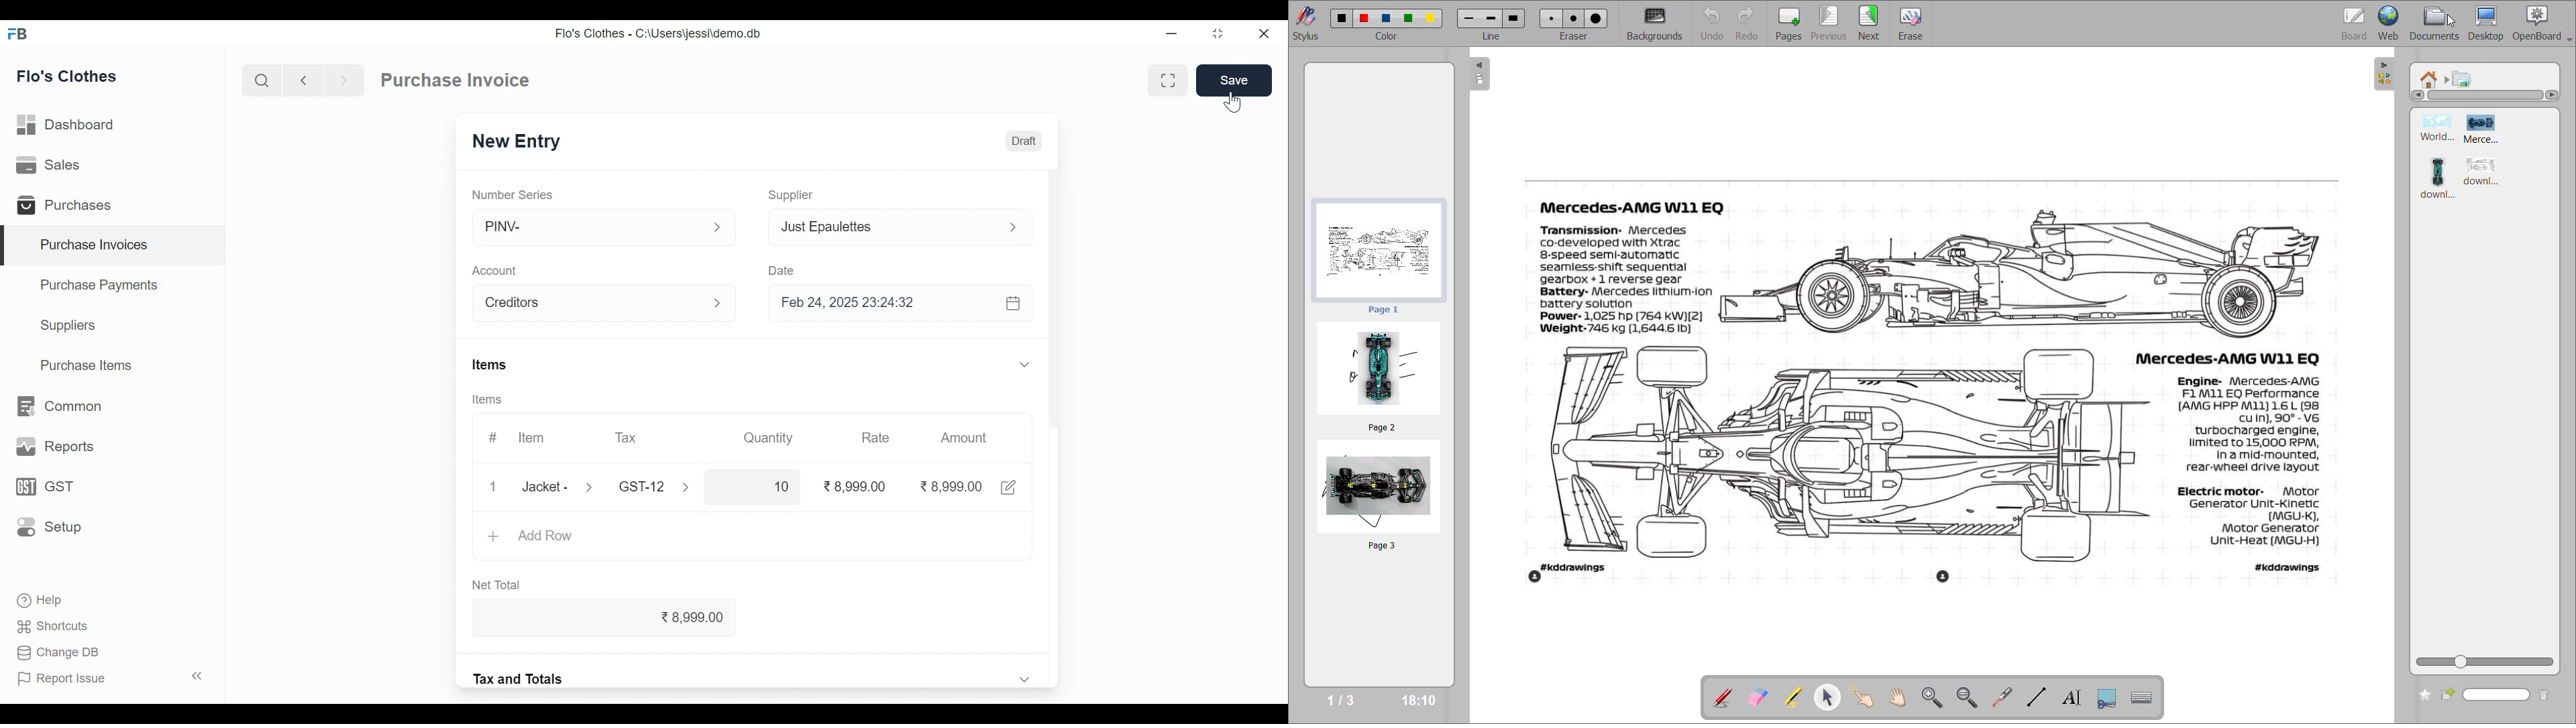  I want to click on annotate document, so click(1721, 696).